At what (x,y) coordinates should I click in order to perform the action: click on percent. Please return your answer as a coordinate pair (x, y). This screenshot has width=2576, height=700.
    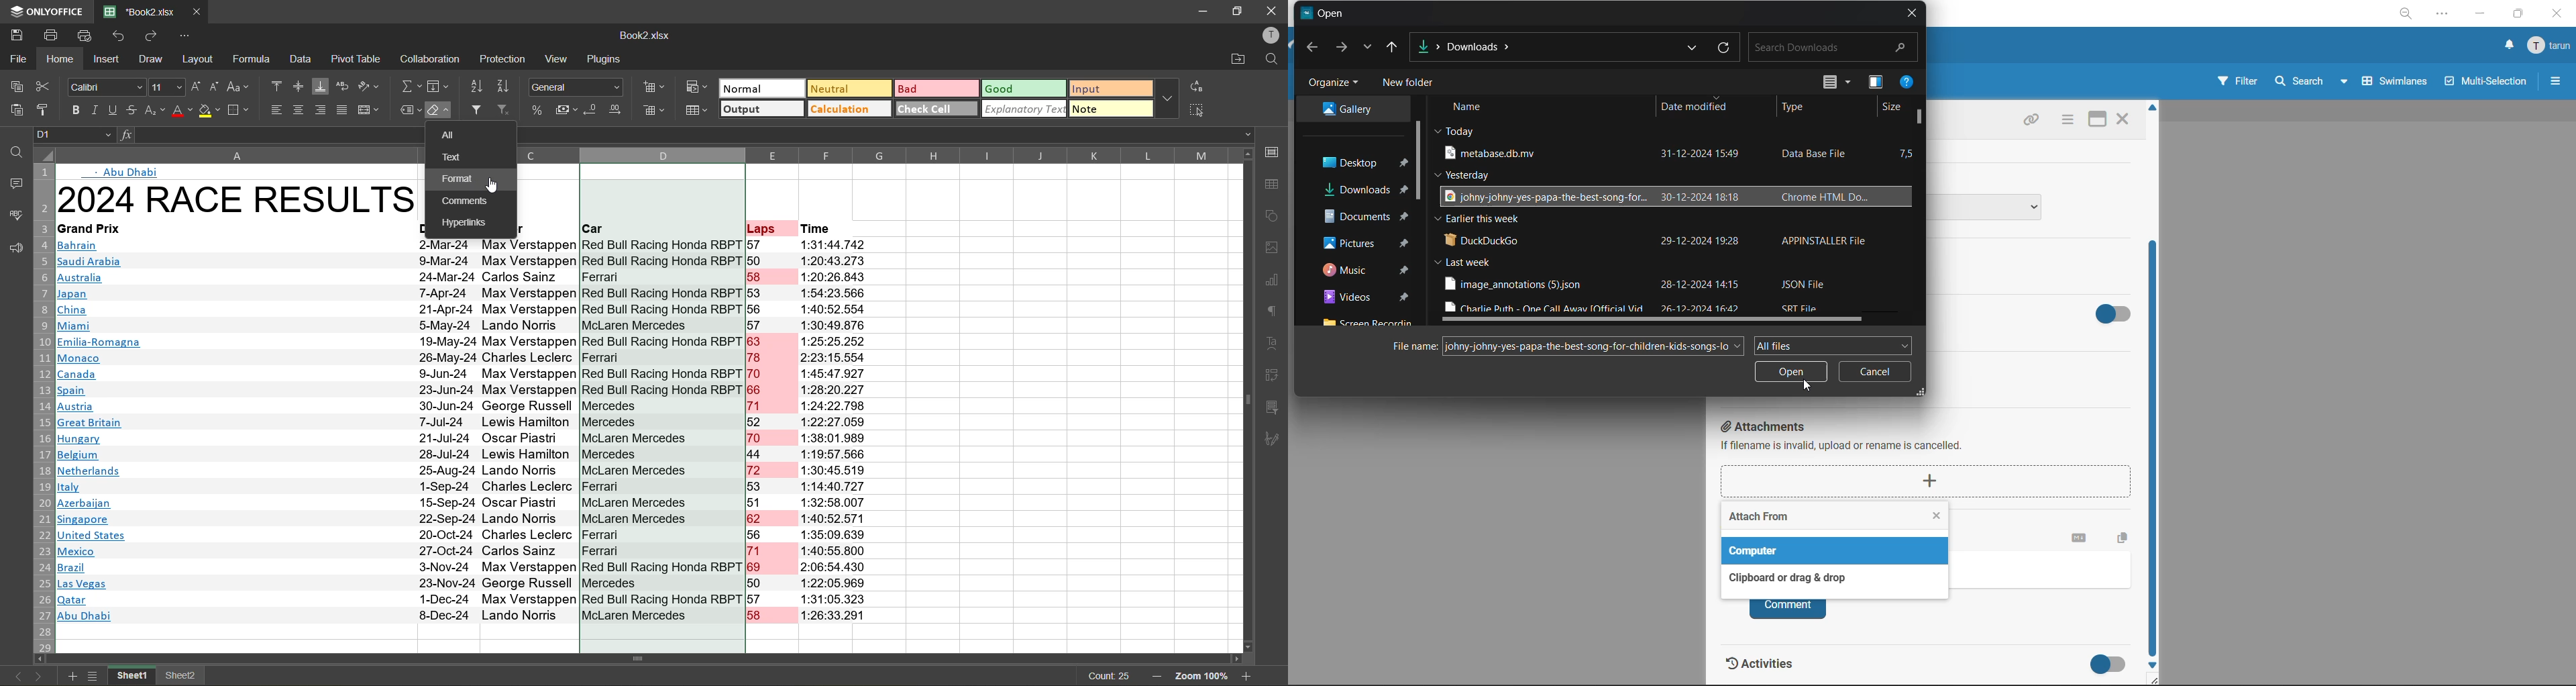
    Looking at the image, I should click on (539, 113).